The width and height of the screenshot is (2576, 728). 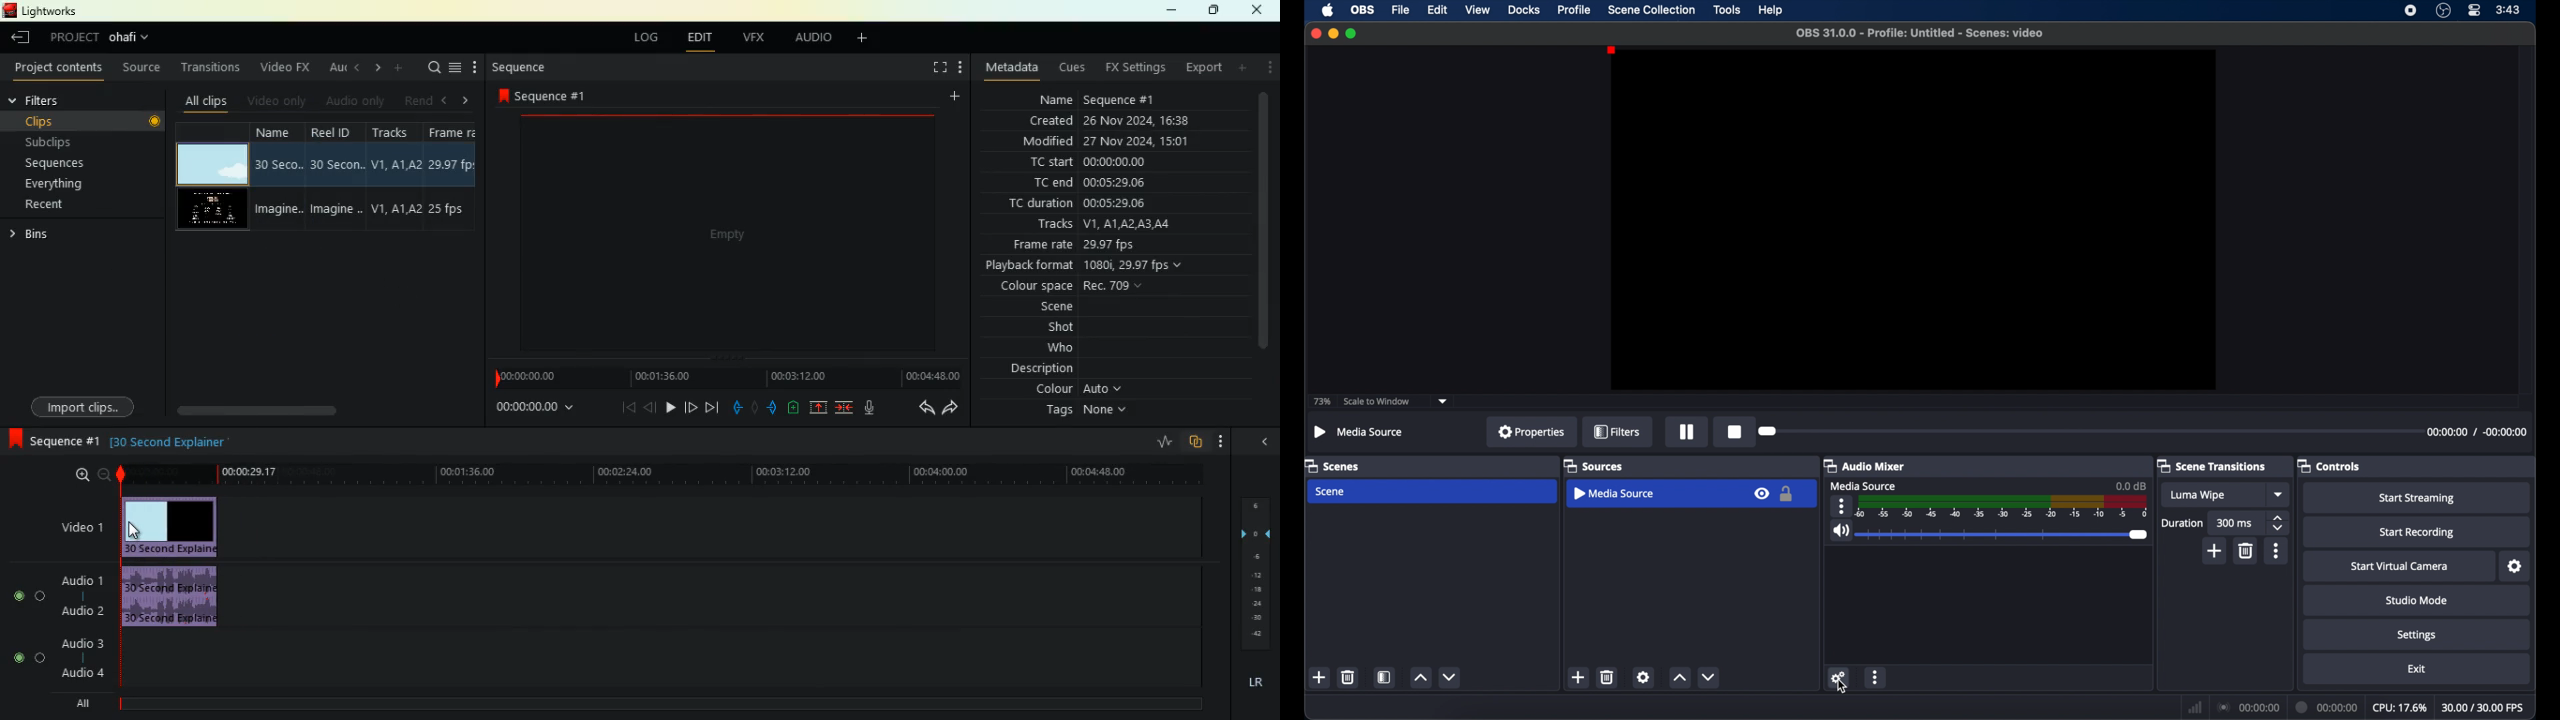 What do you see at coordinates (279, 177) in the screenshot?
I see `name` at bounding box center [279, 177].